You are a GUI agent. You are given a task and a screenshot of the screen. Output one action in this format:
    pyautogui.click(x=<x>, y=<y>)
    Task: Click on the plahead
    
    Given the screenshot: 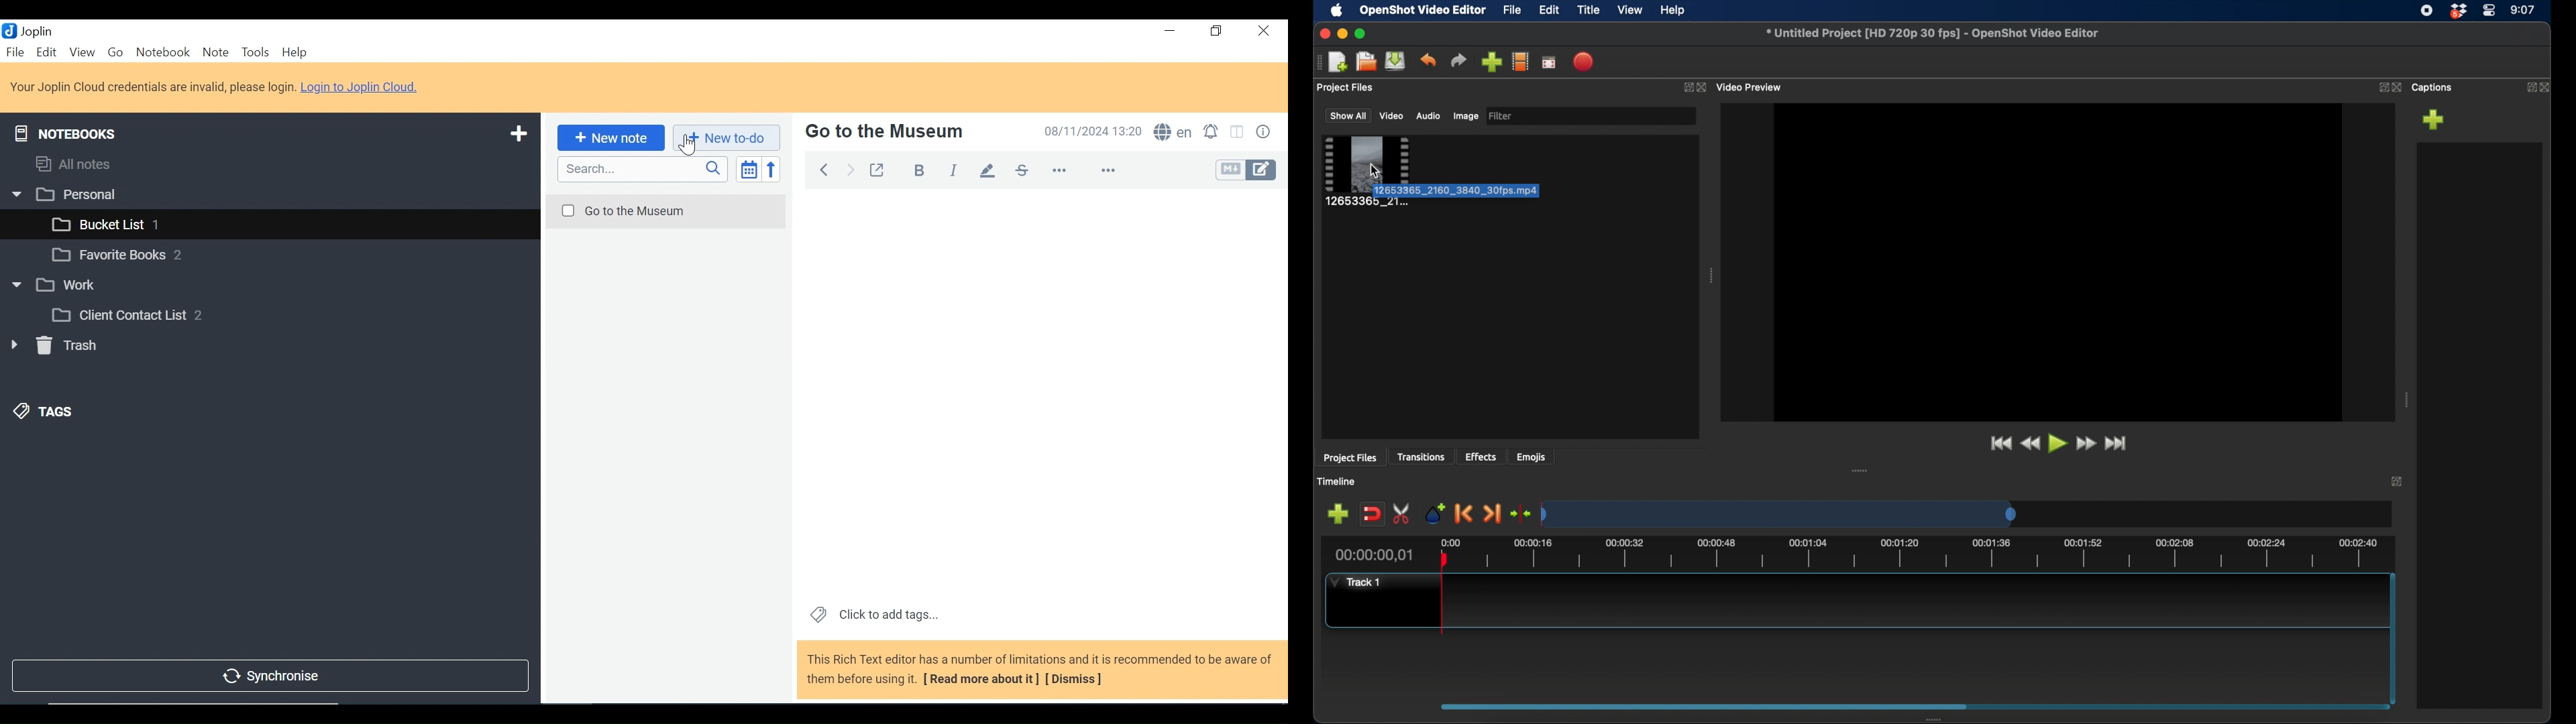 What is the action you would take?
    pyautogui.click(x=1442, y=593)
    